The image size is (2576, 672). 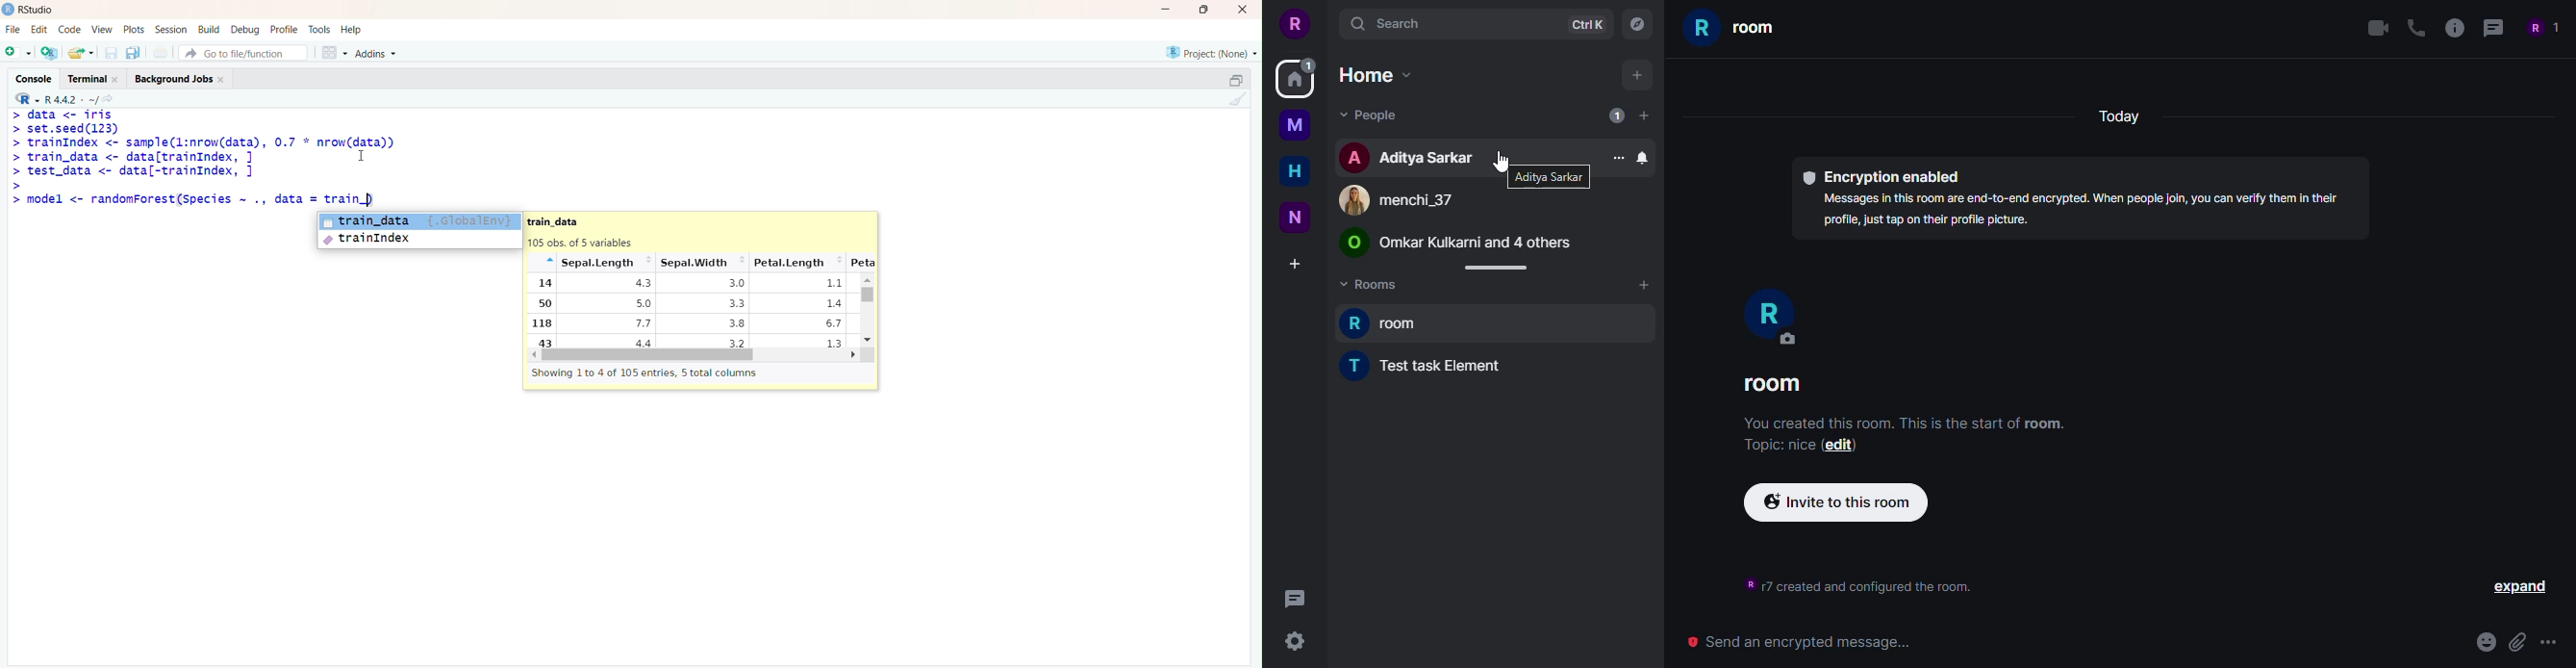 What do you see at coordinates (15, 130) in the screenshot?
I see `Prompt cursor` at bounding box center [15, 130].